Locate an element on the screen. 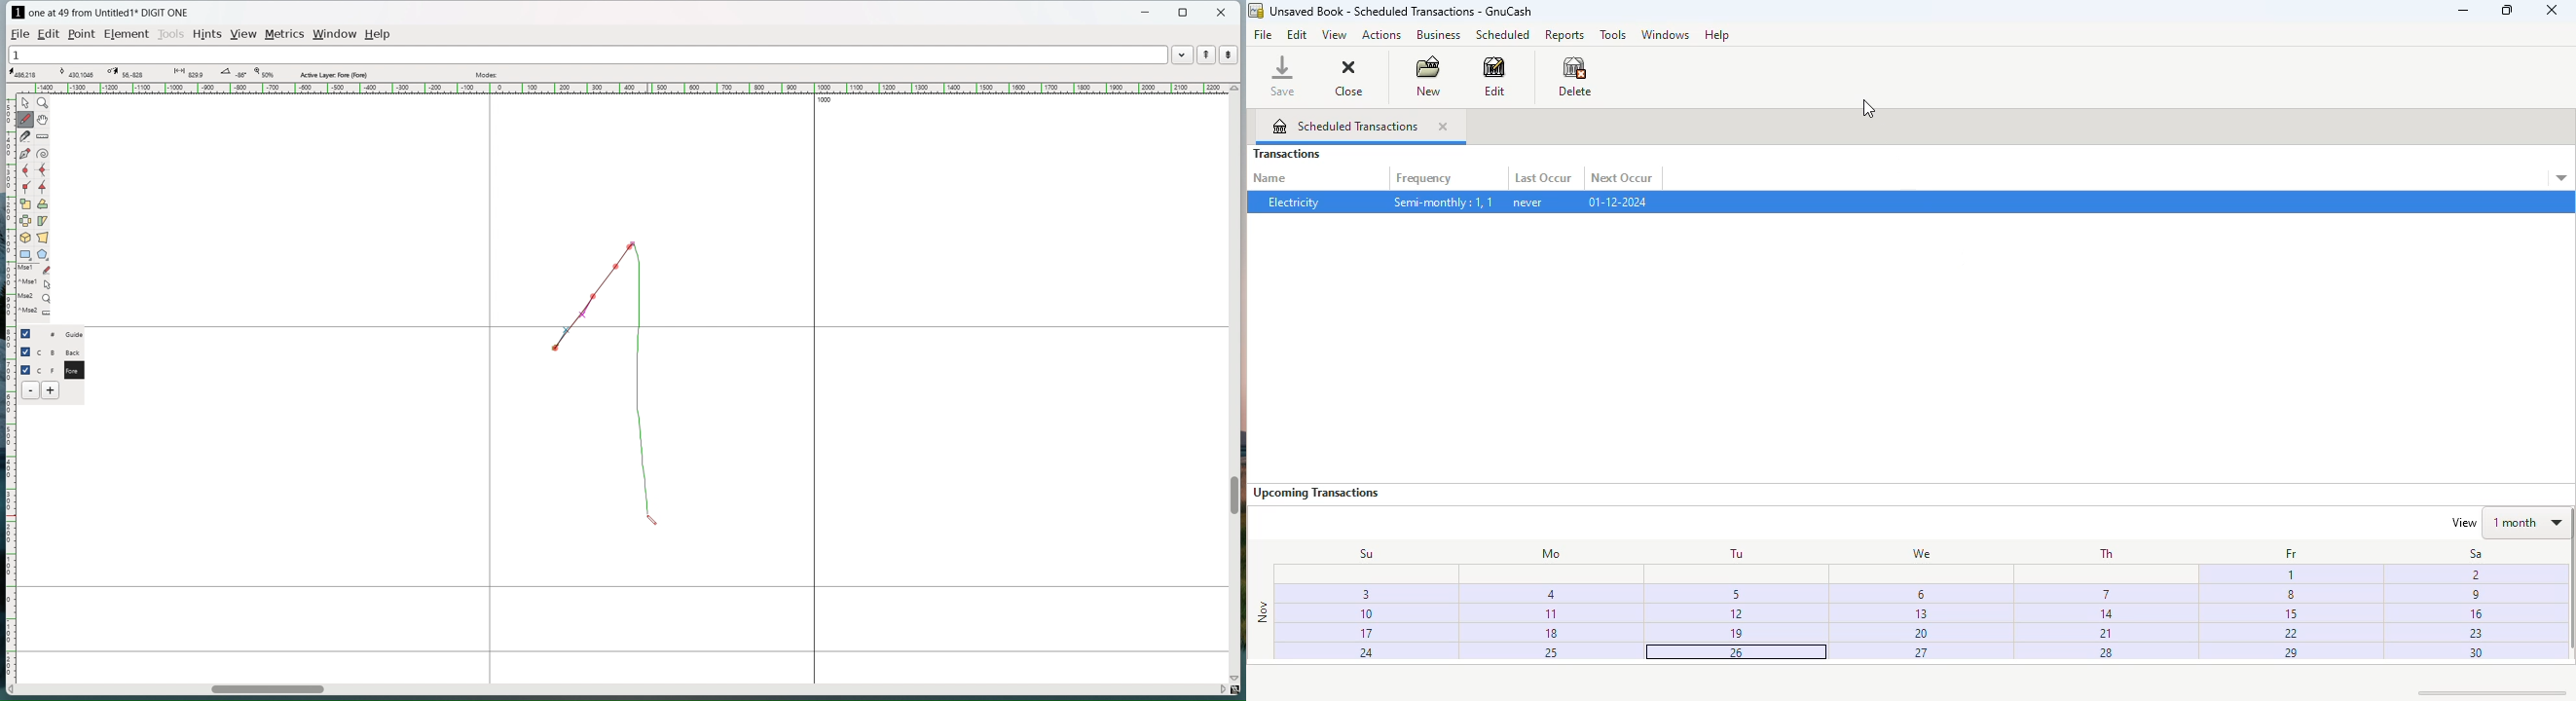 The image size is (2576, 728). checkbox is located at coordinates (25, 352).